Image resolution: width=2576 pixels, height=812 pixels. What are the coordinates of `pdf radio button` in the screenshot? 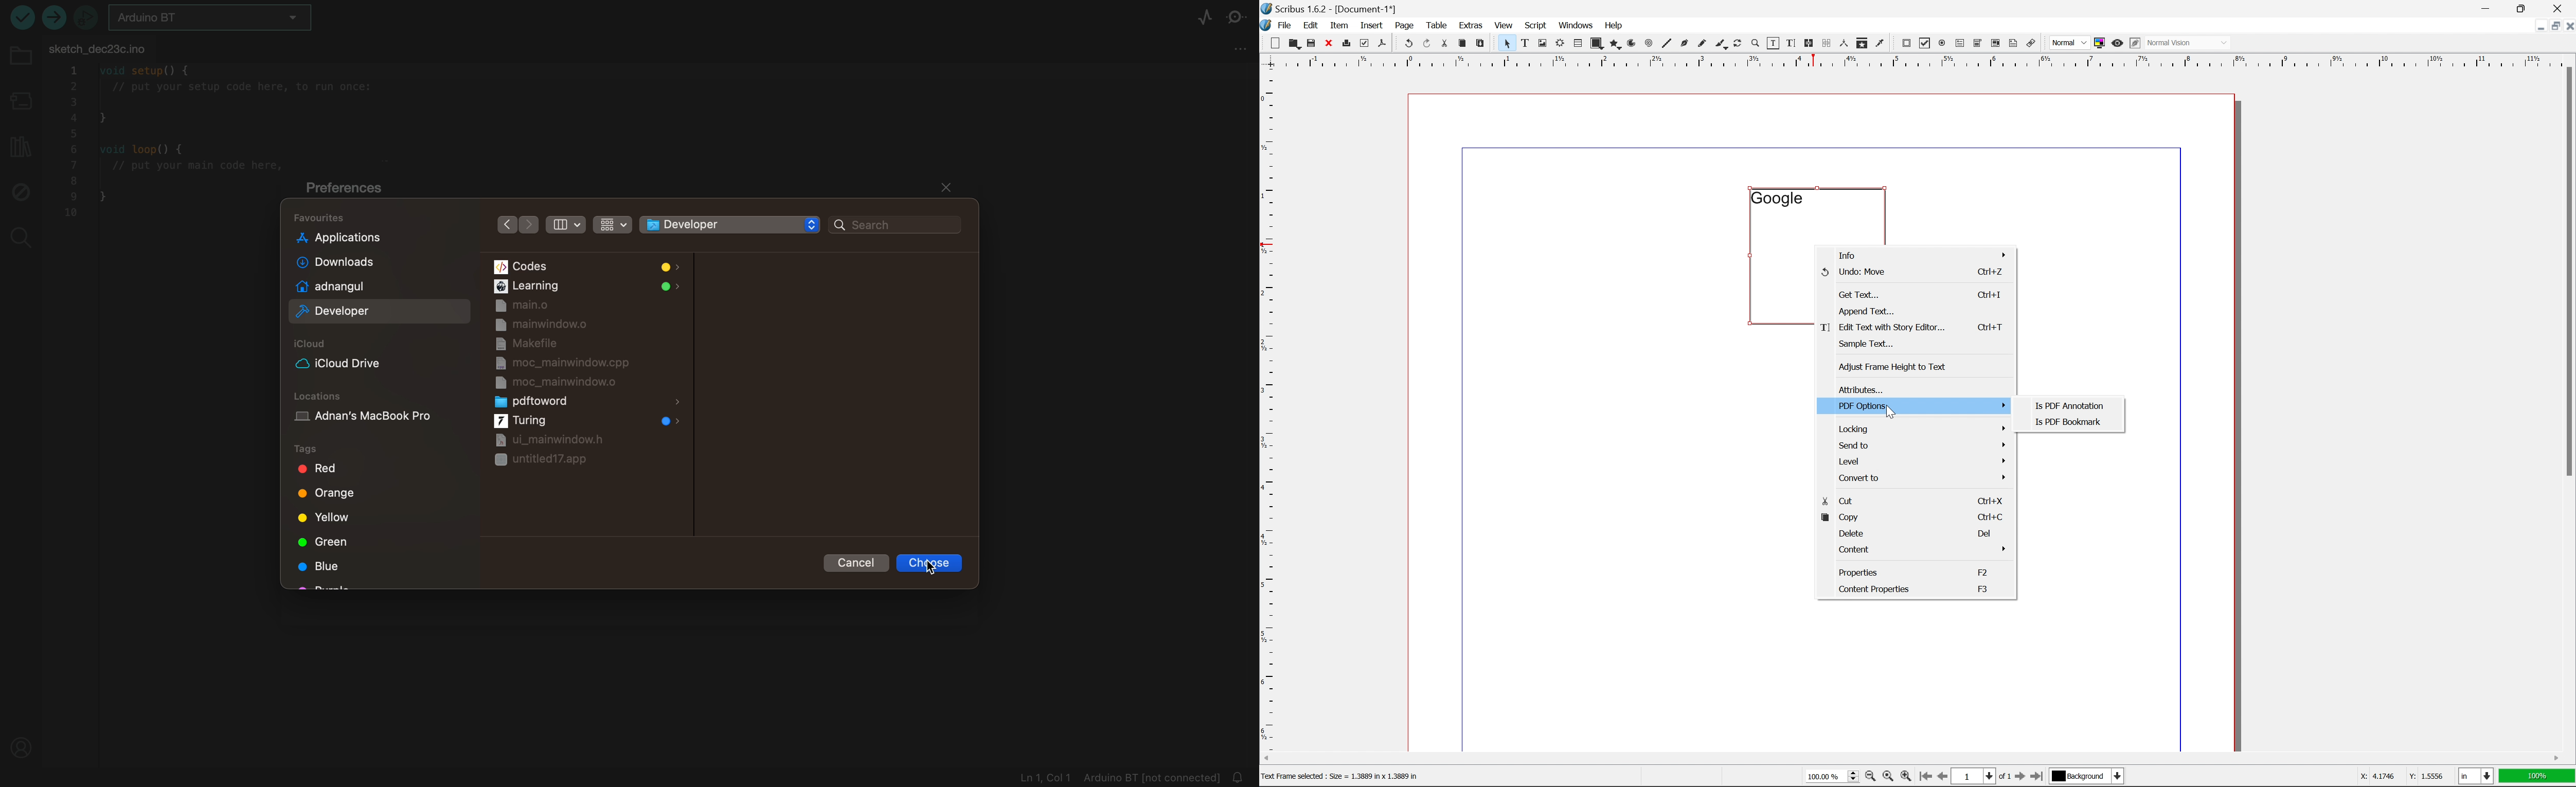 It's located at (1939, 44).